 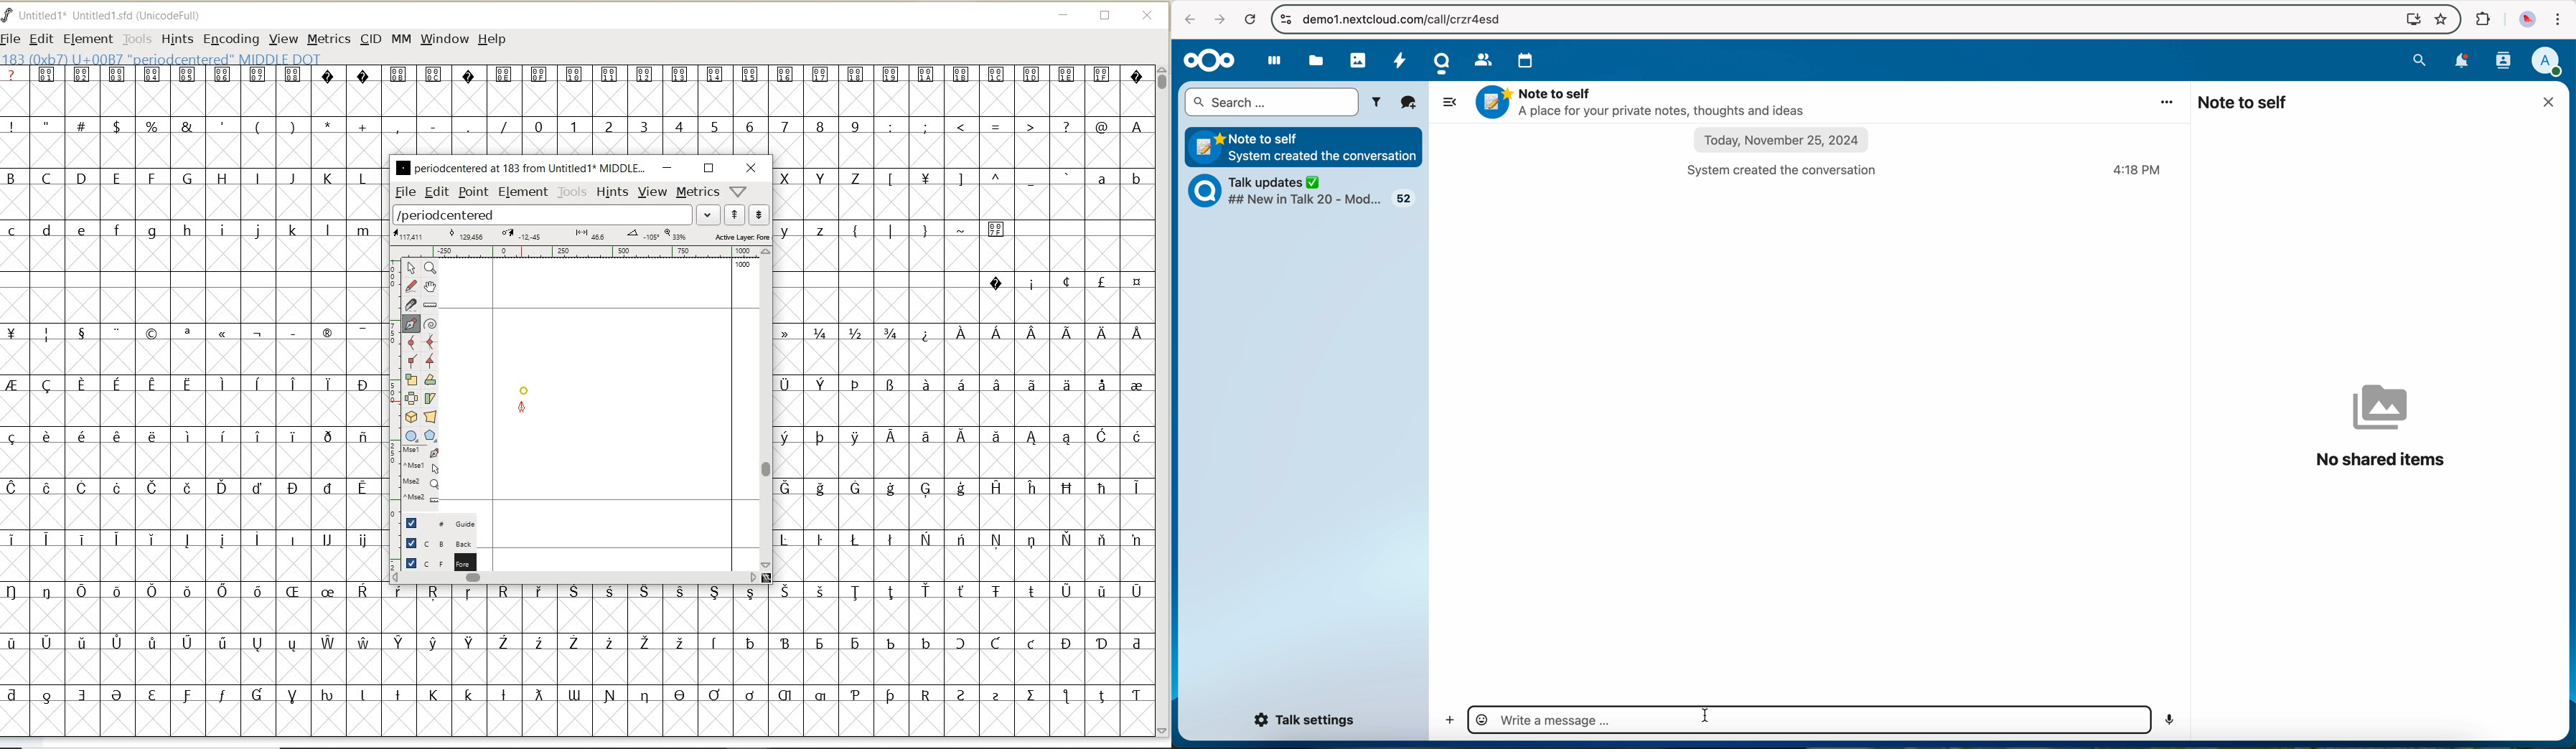 I want to click on new conversation, so click(x=1409, y=103).